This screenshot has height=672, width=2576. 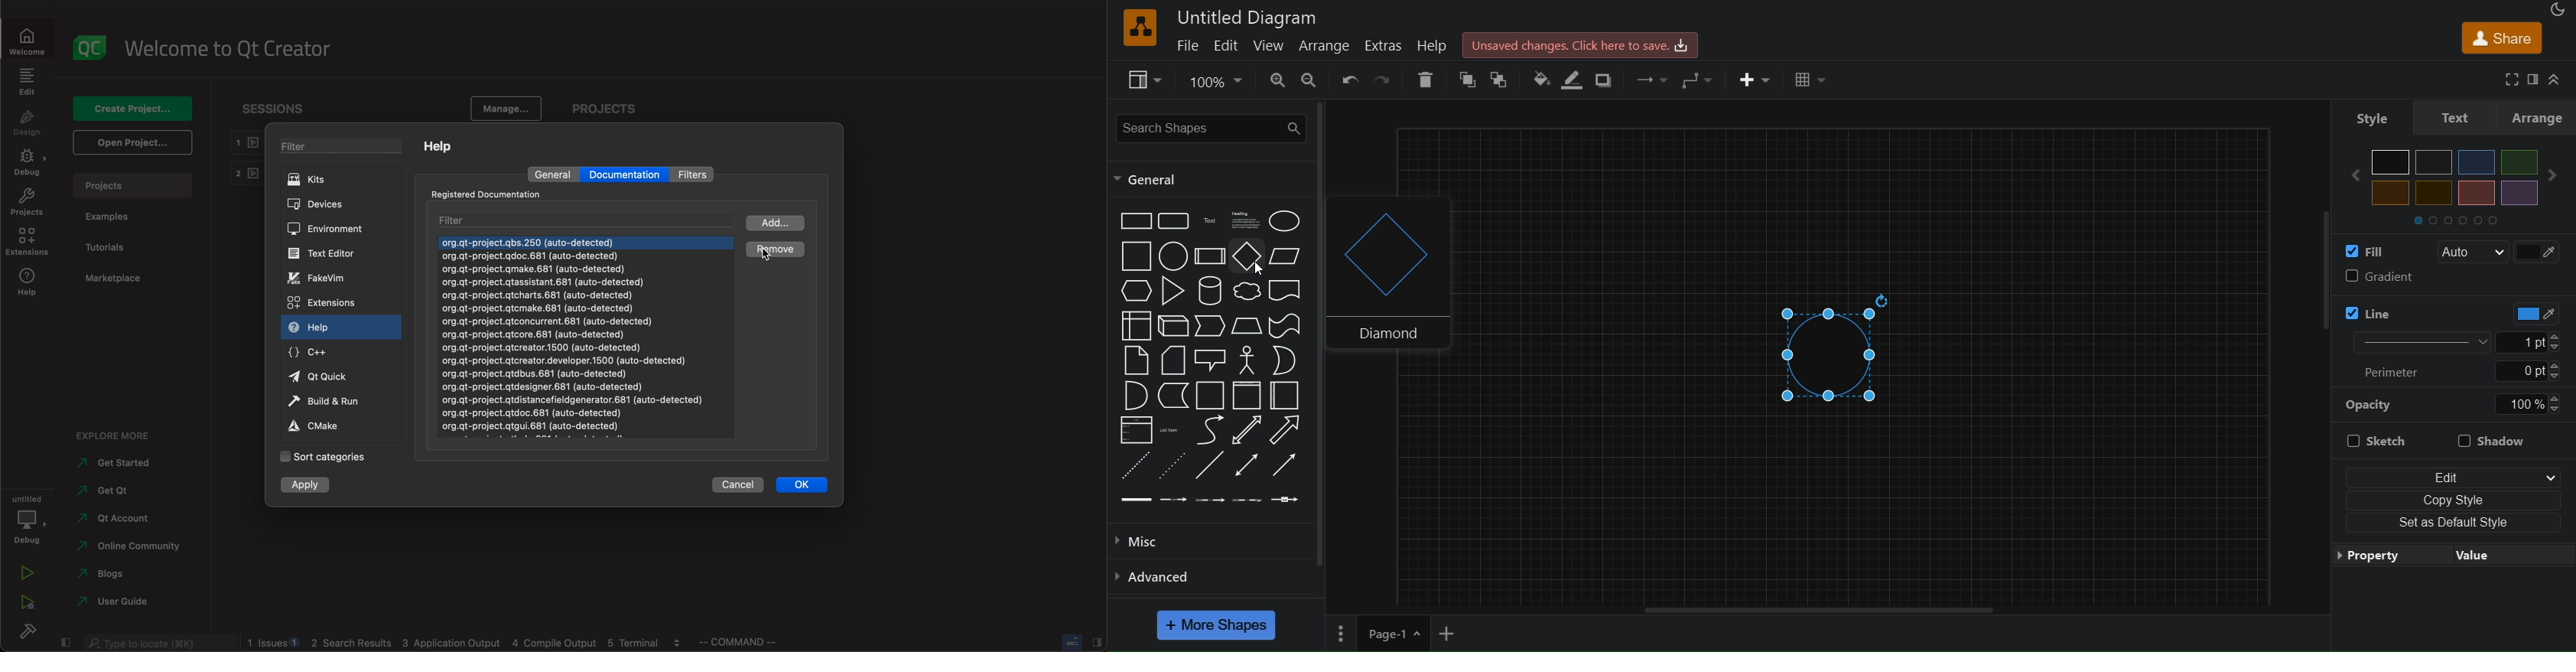 I want to click on cancel, so click(x=727, y=485).